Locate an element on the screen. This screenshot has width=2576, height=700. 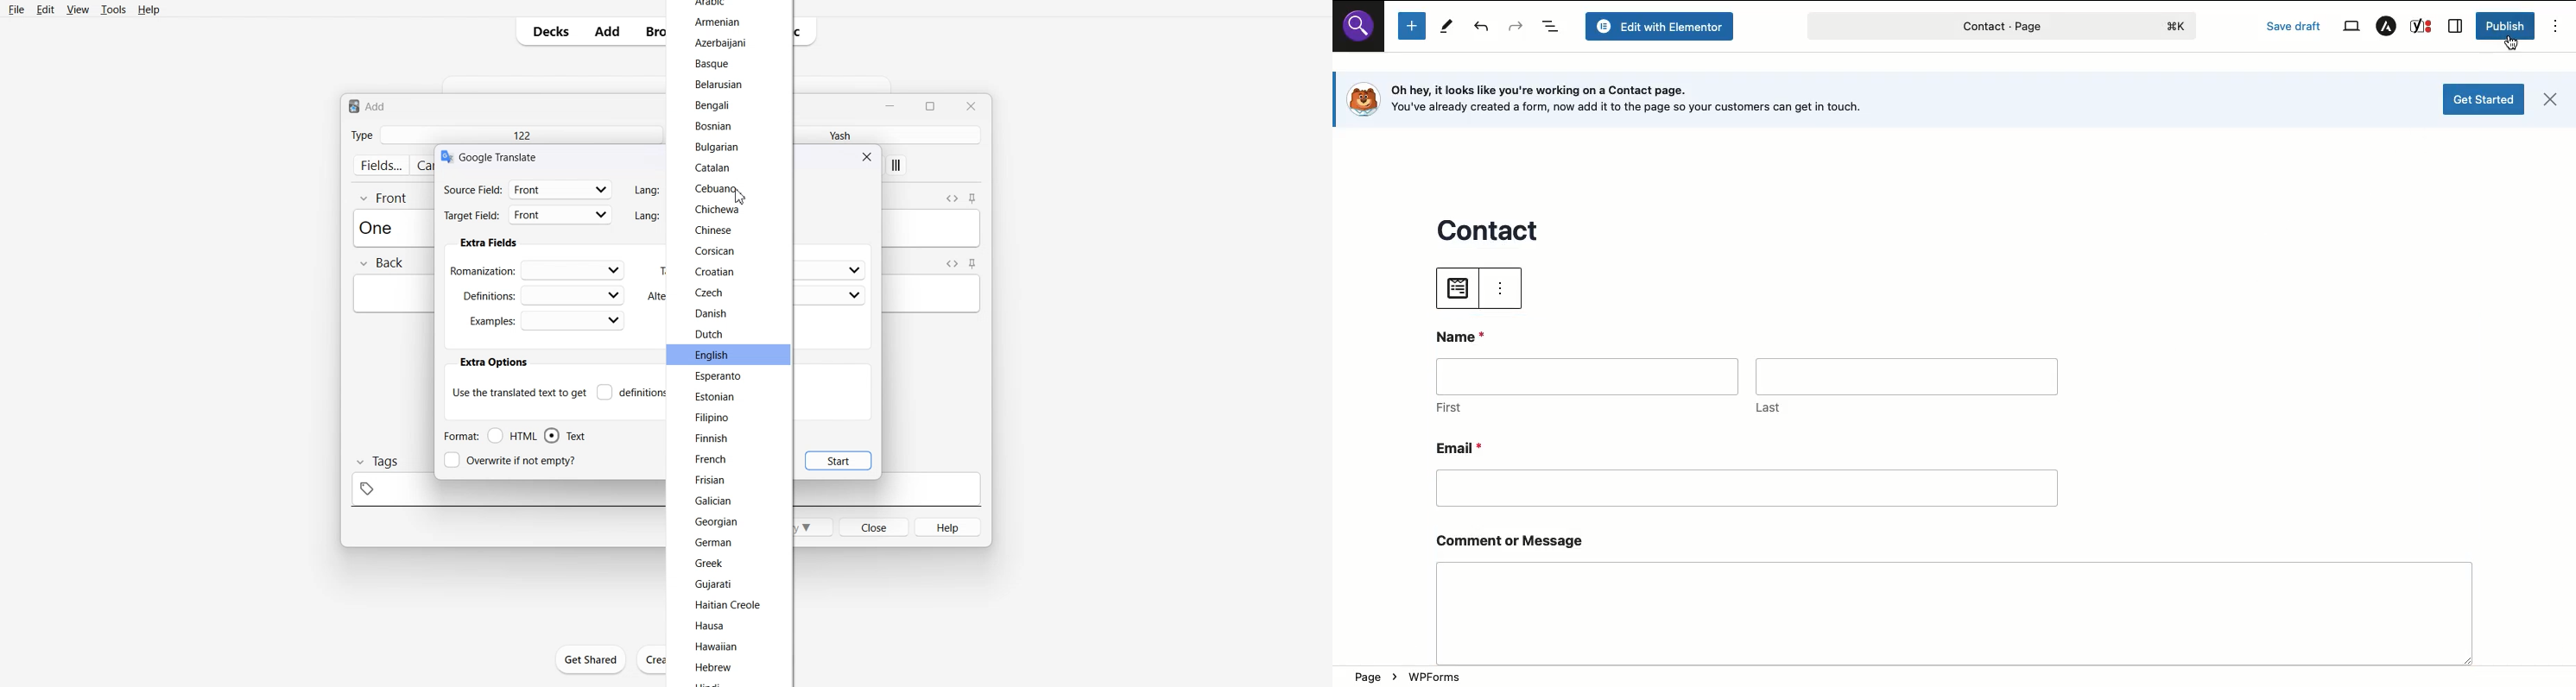
Extra fields is located at coordinates (489, 243).